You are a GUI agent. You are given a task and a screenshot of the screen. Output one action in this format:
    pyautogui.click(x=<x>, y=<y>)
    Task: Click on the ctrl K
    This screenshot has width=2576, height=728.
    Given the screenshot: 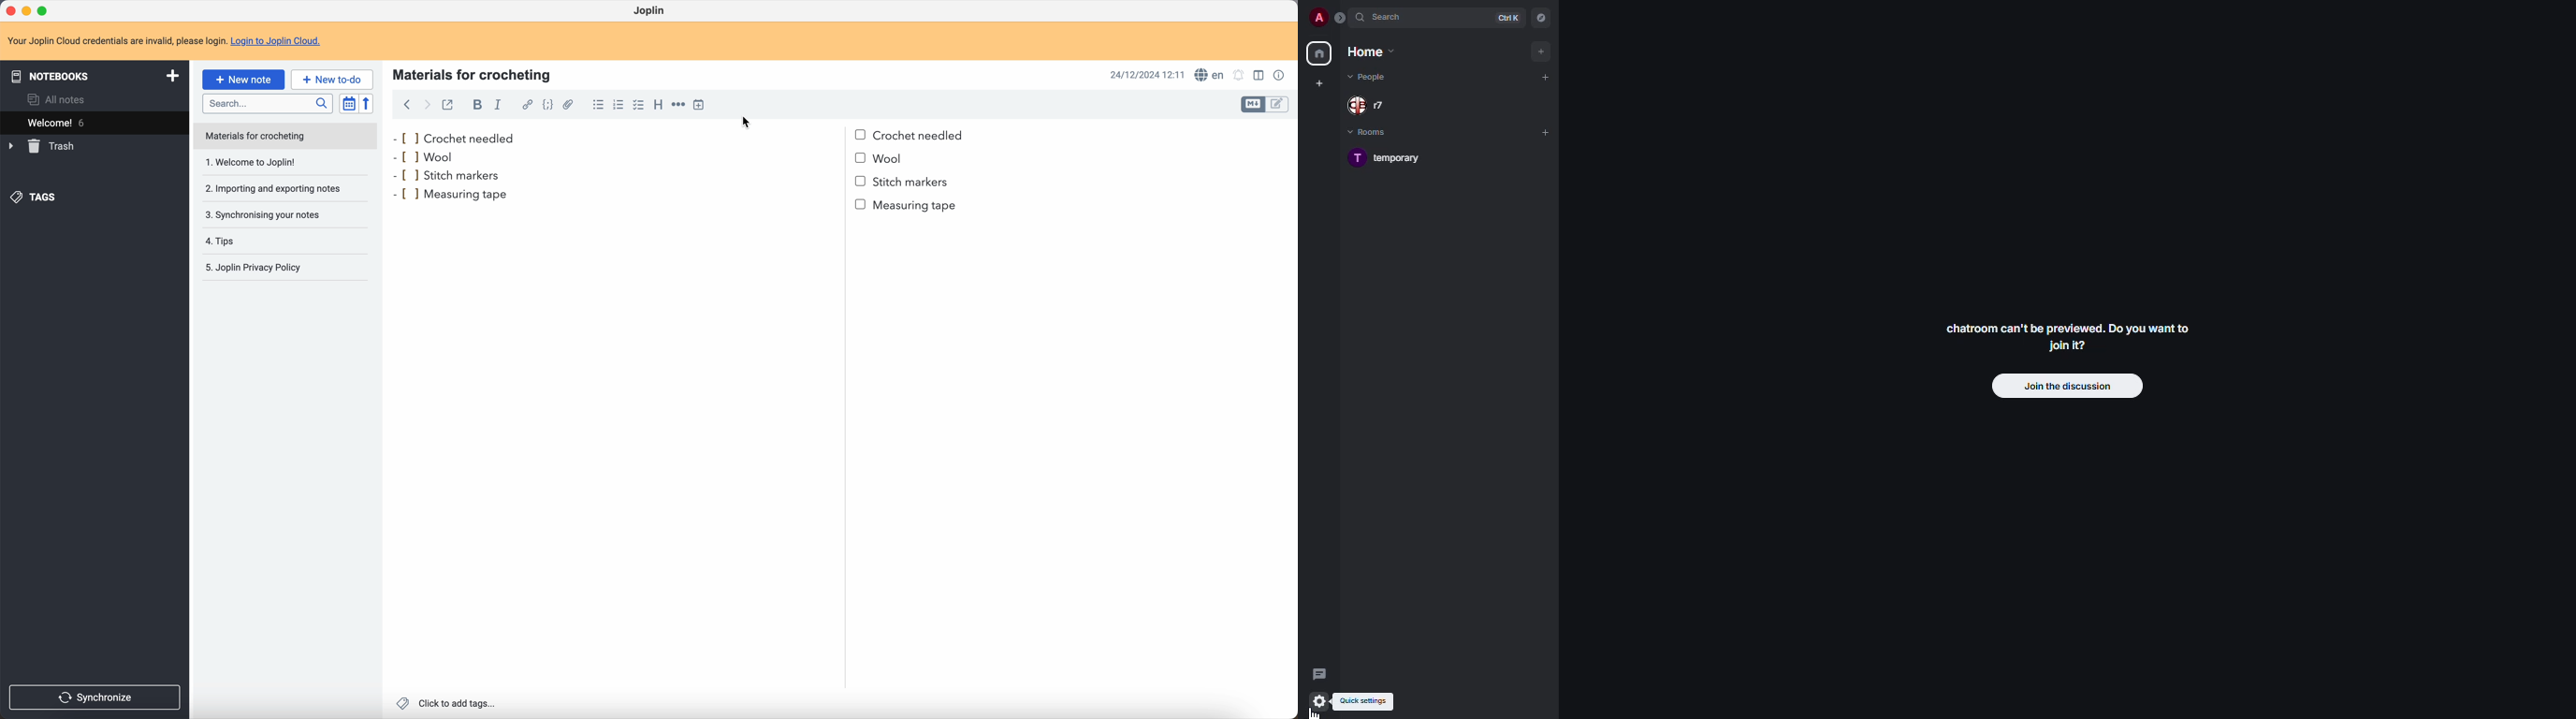 What is the action you would take?
    pyautogui.click(x=1510, y=17)
    